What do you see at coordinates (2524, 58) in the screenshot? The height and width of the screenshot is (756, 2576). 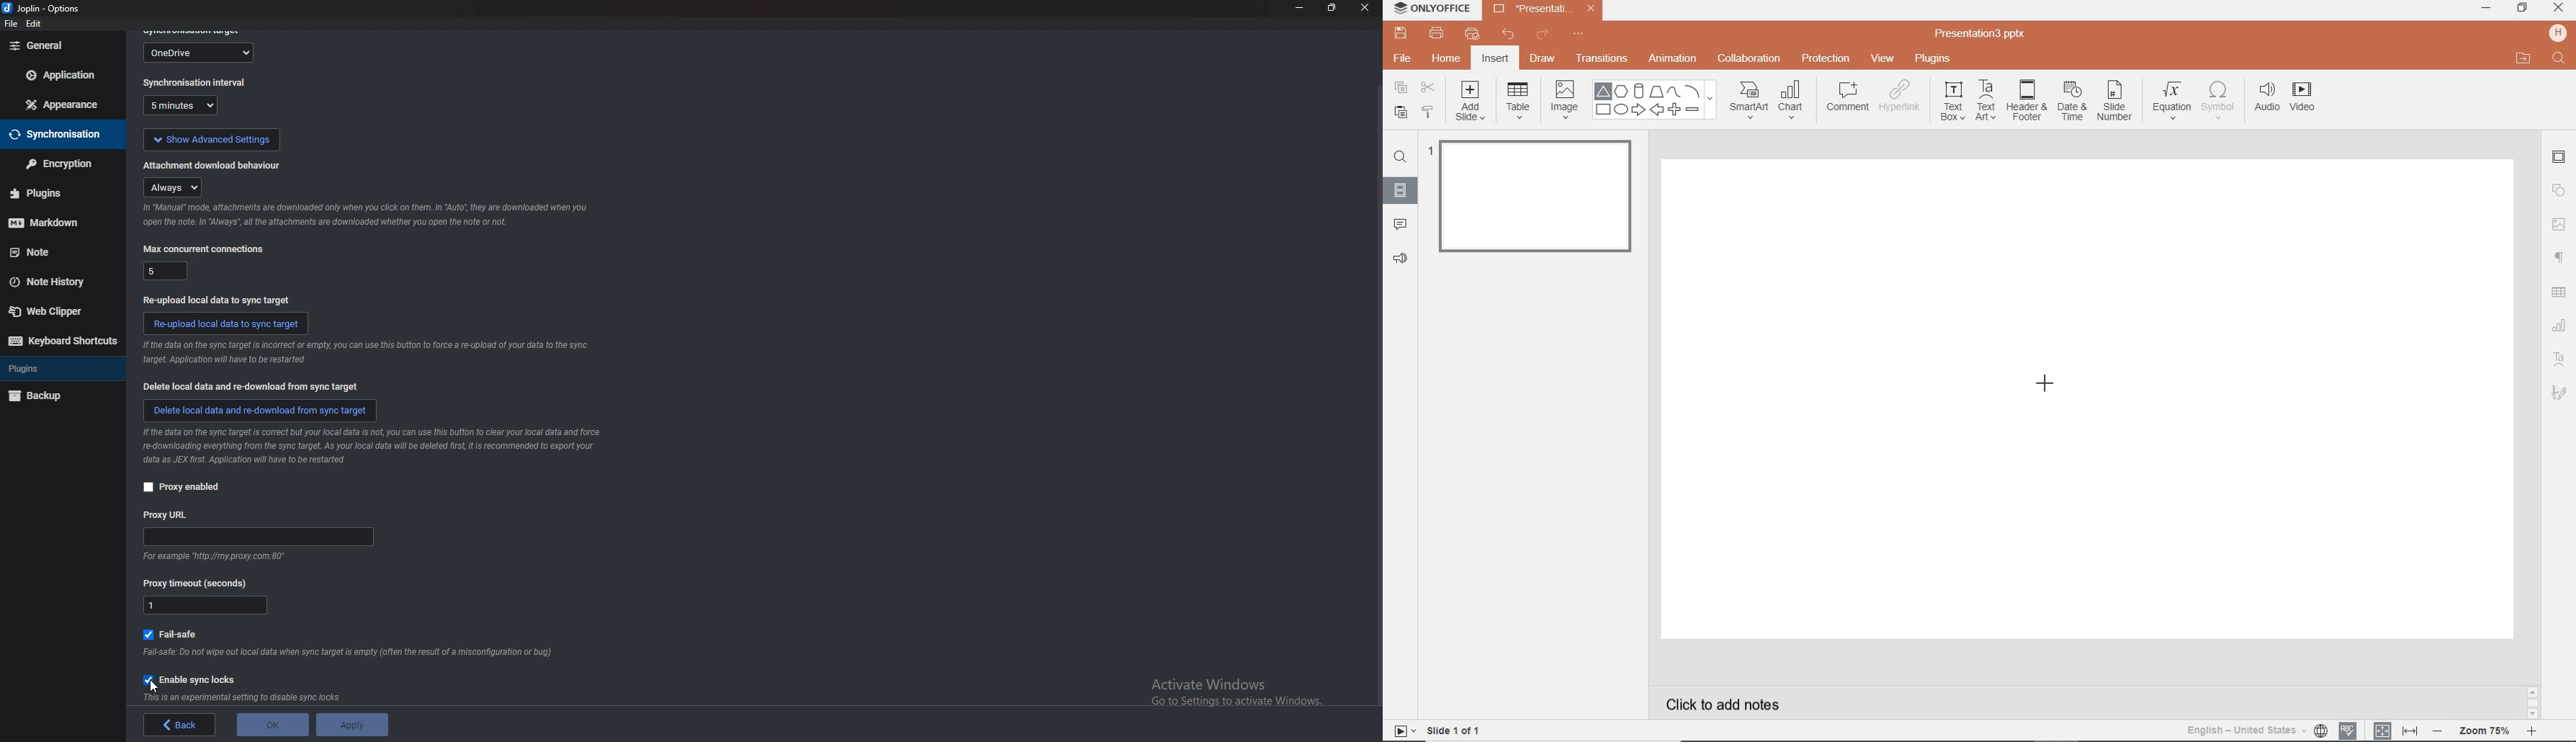 I see `OPEN FILE LOCATION` at bounding box center [2524, 58].